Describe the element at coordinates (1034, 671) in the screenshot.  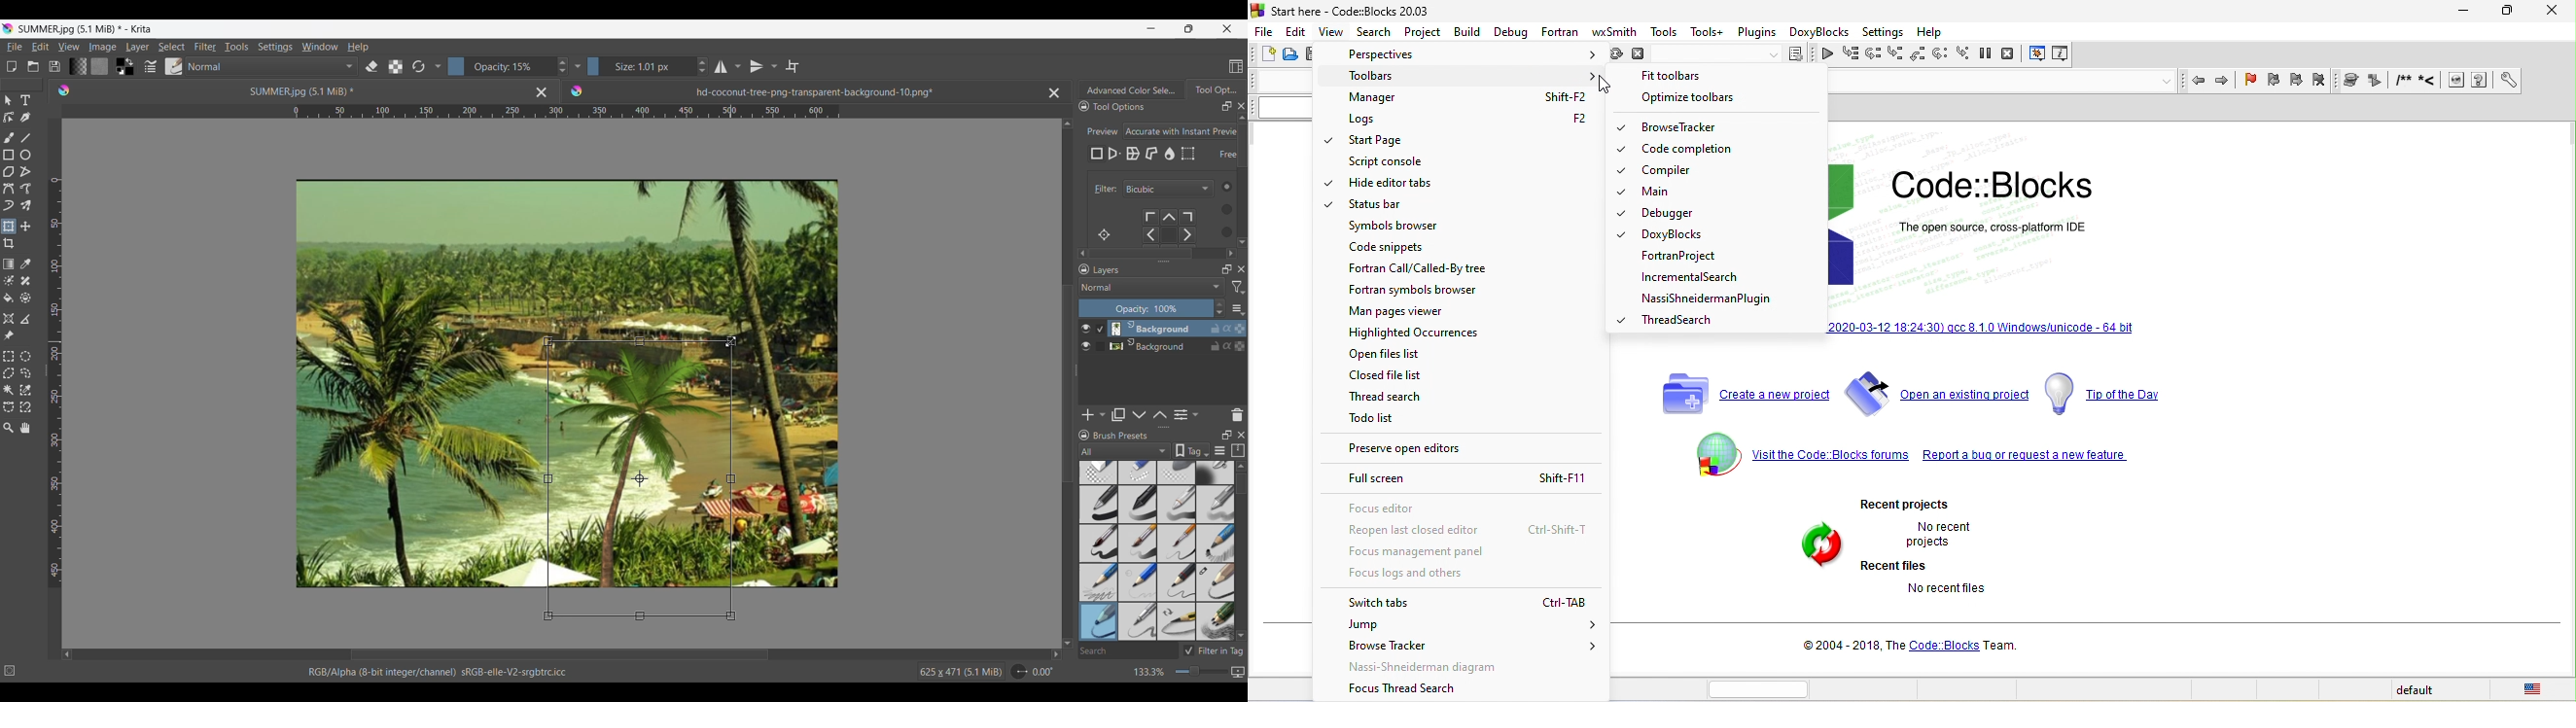
I see `Change angle of canvas` at that location.